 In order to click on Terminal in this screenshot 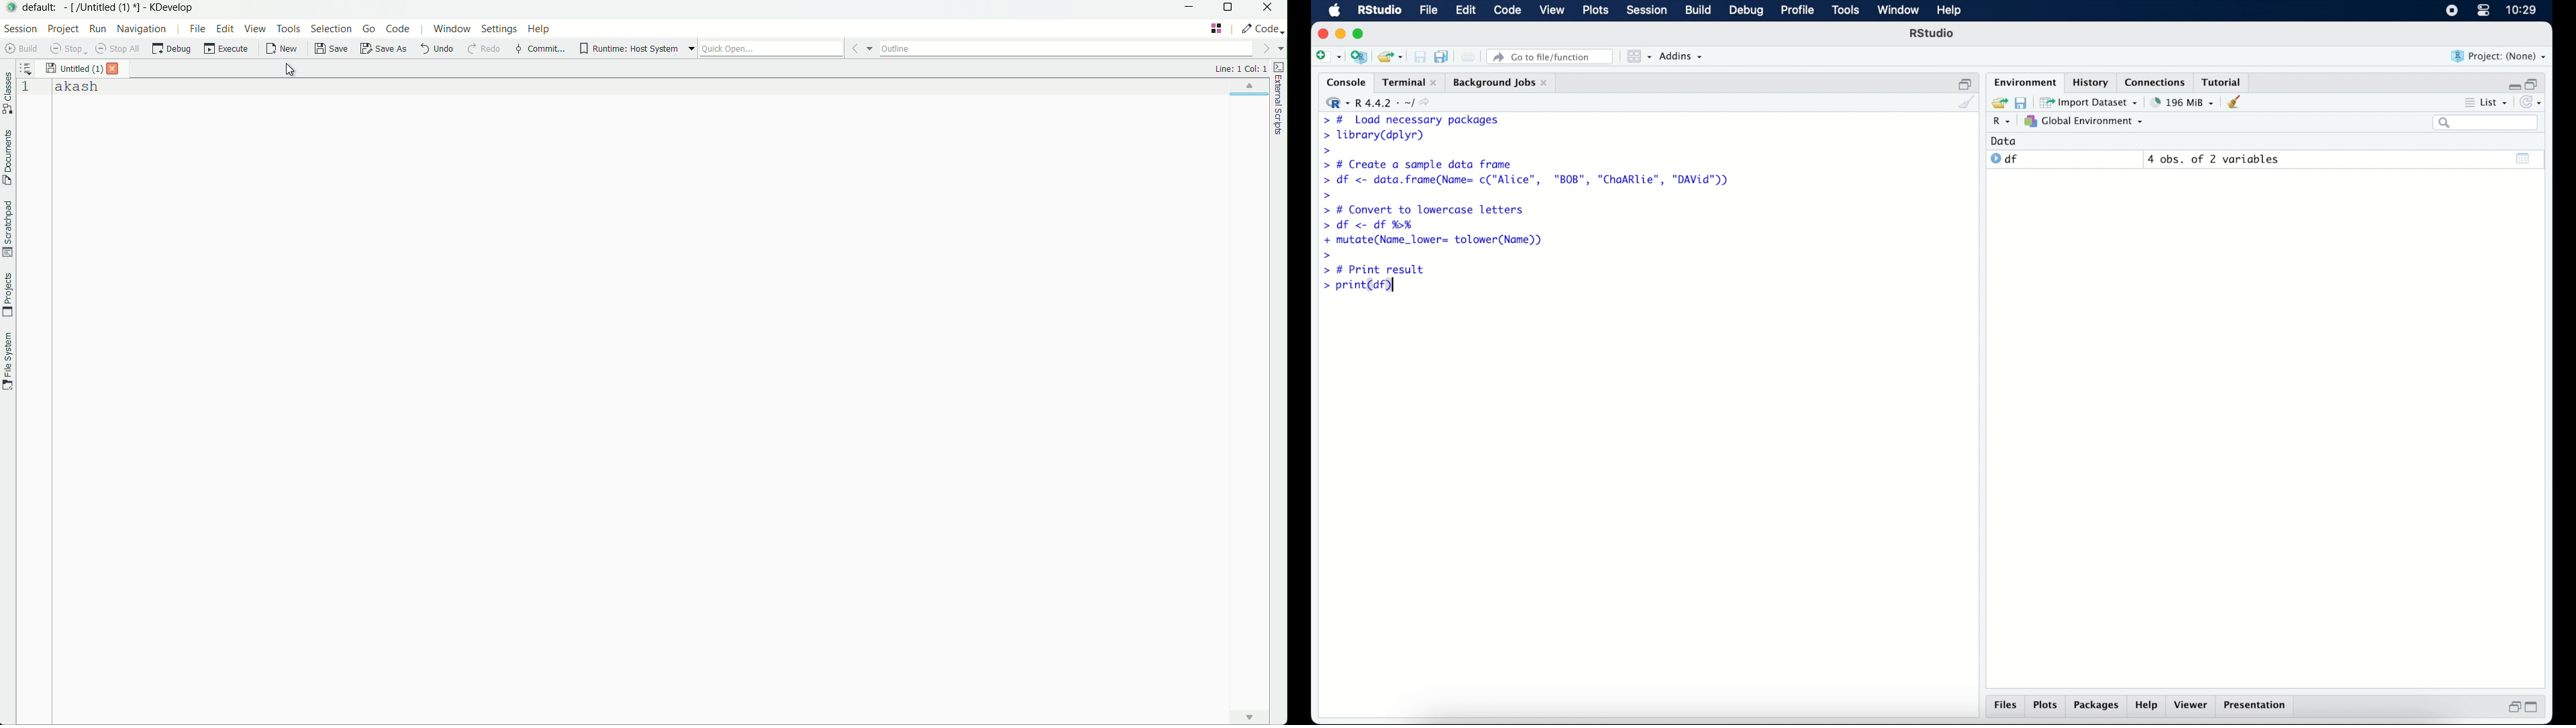, I will do `click(1405, 82)`.